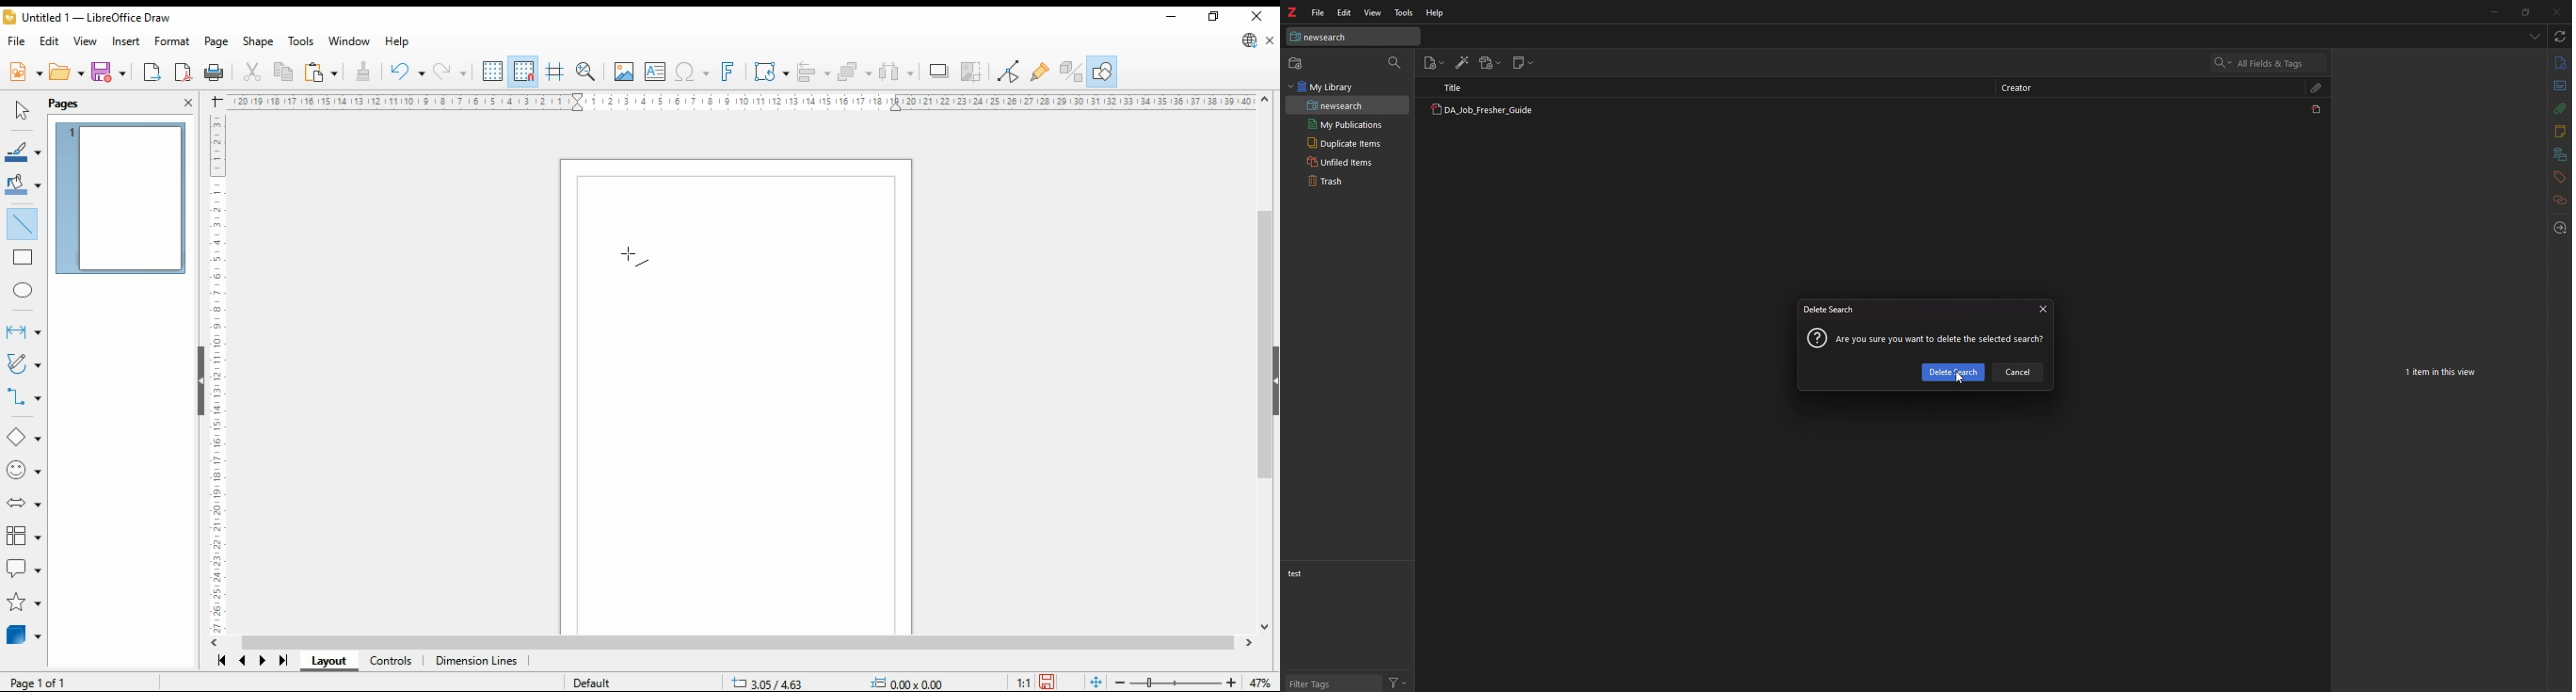 The height and width of the screenshot is (700, 2576). I want to click on symbol shapes, so click(25, 471).